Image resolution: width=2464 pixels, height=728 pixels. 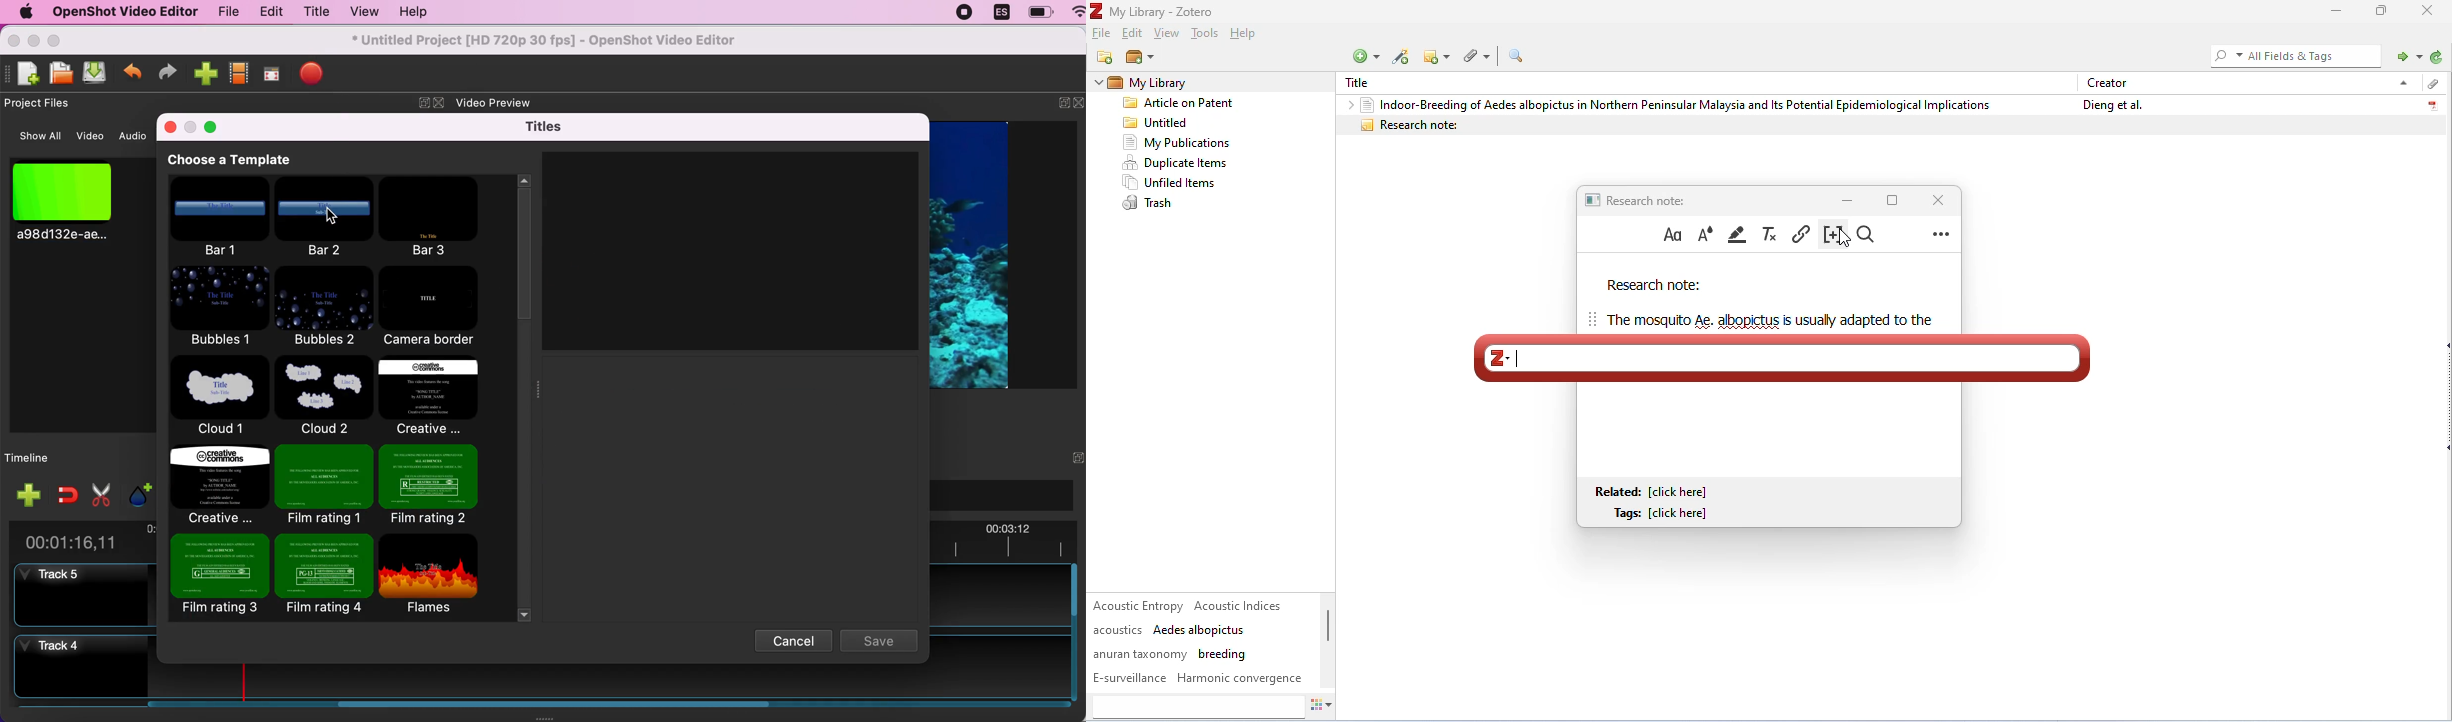 I want to click on view, so click(x=1167, y=34).